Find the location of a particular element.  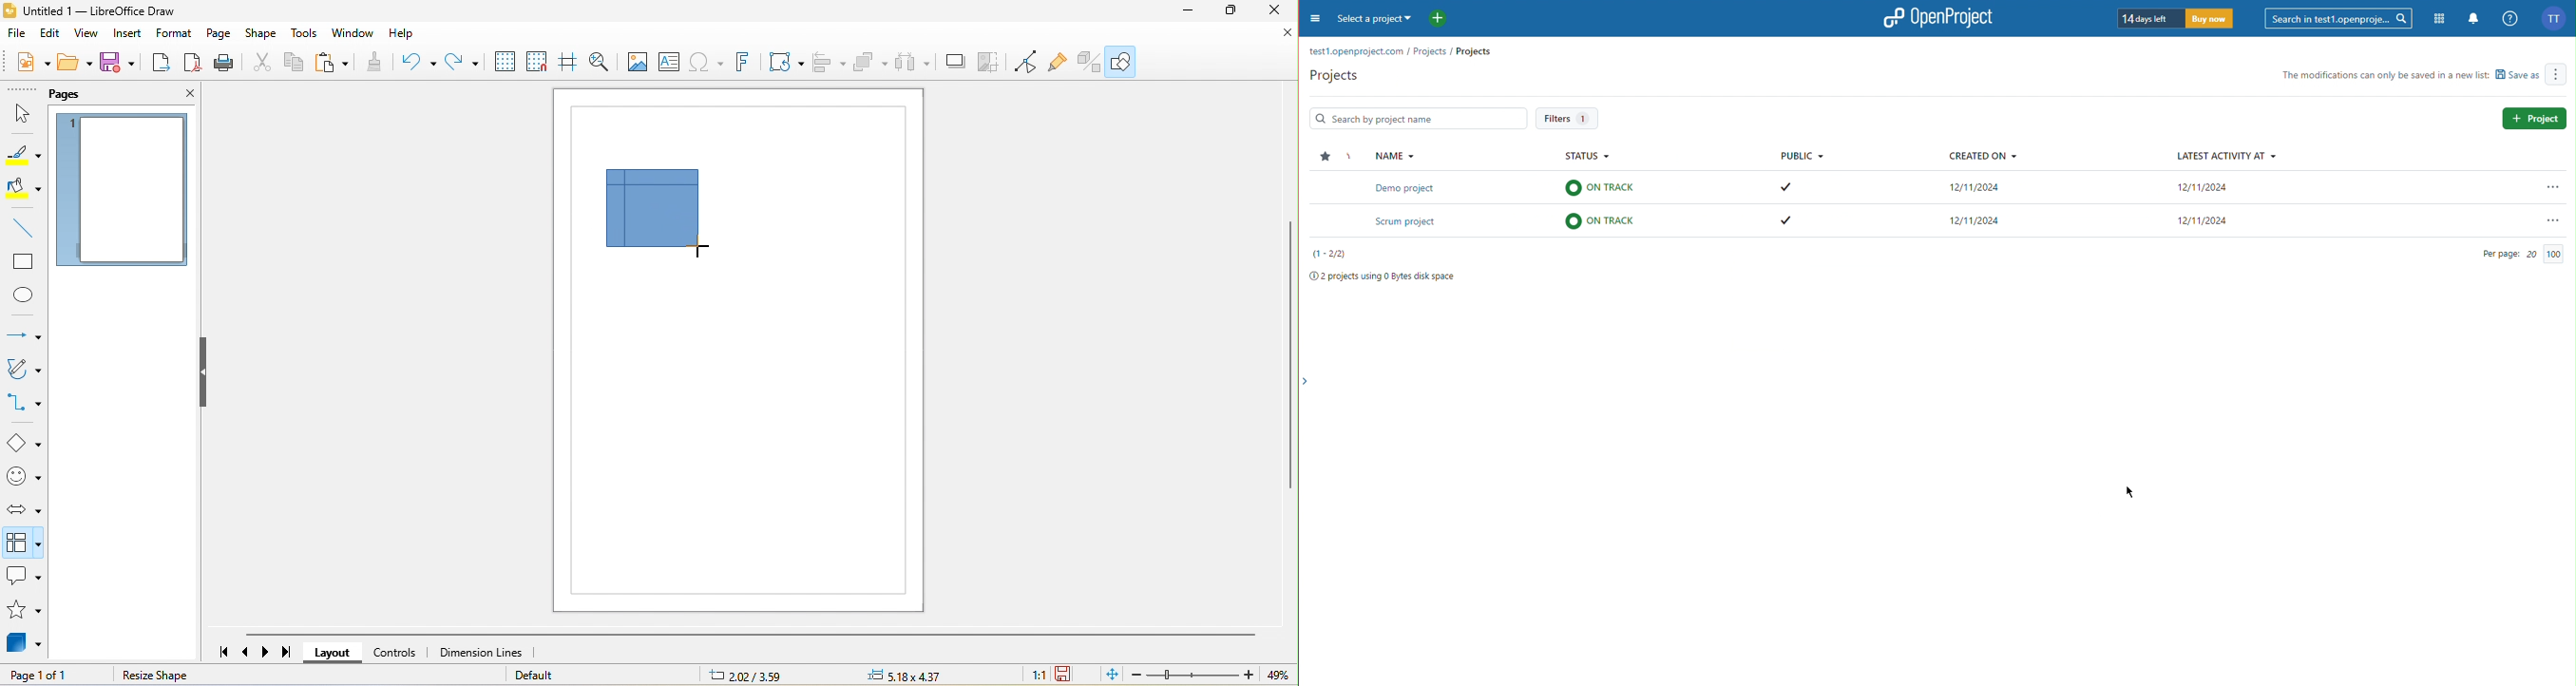

Scrum project is located at coordinates (1966, 223).